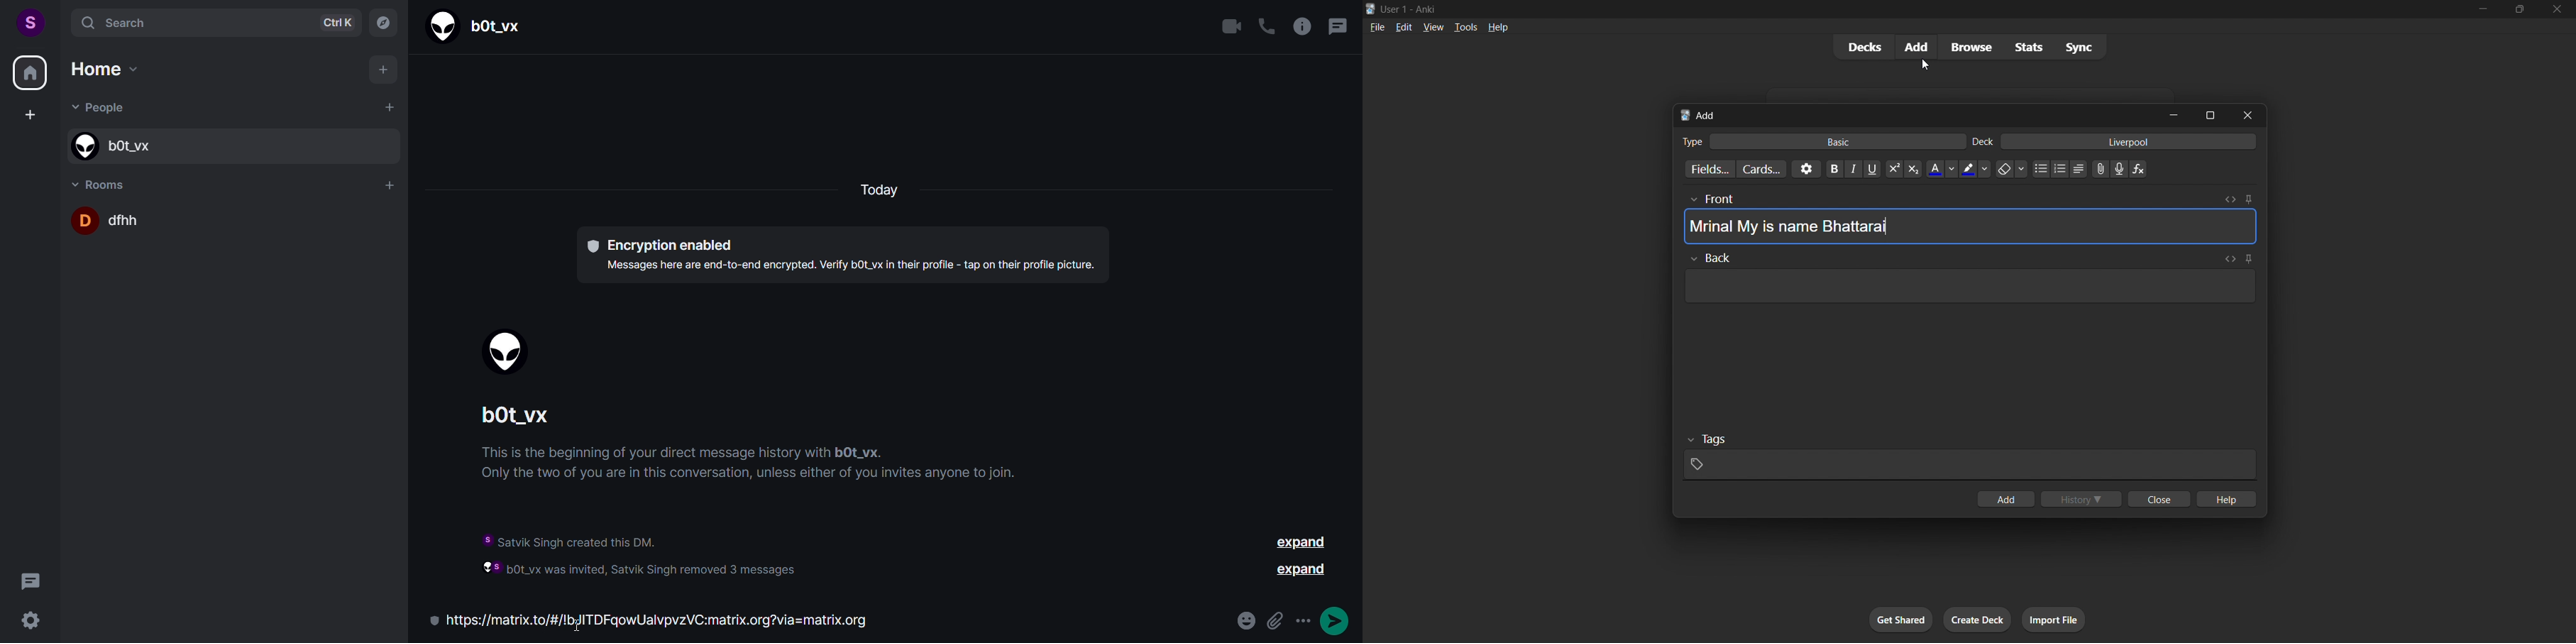 This screenshot has height=644, width=2576. I want to click on ordered list, so click(2062, 169).